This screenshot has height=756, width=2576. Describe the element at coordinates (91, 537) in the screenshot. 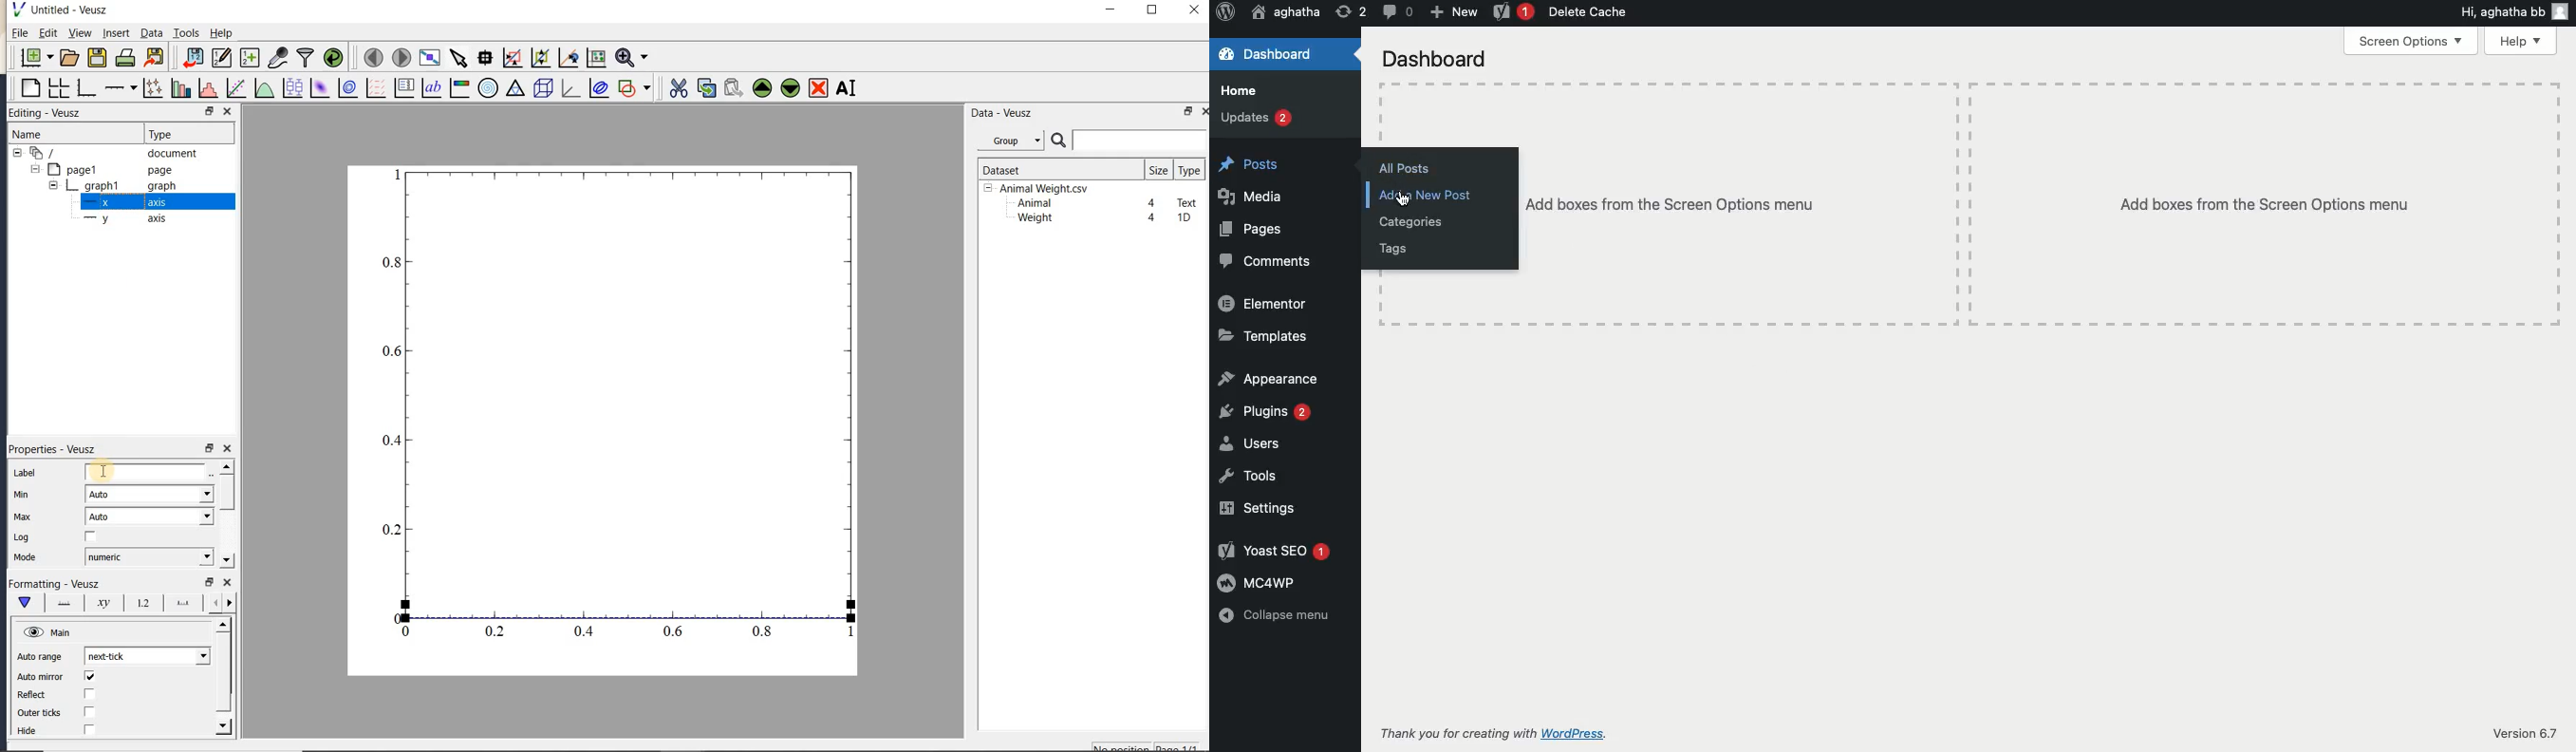

I see `check/uncheck` at that location.